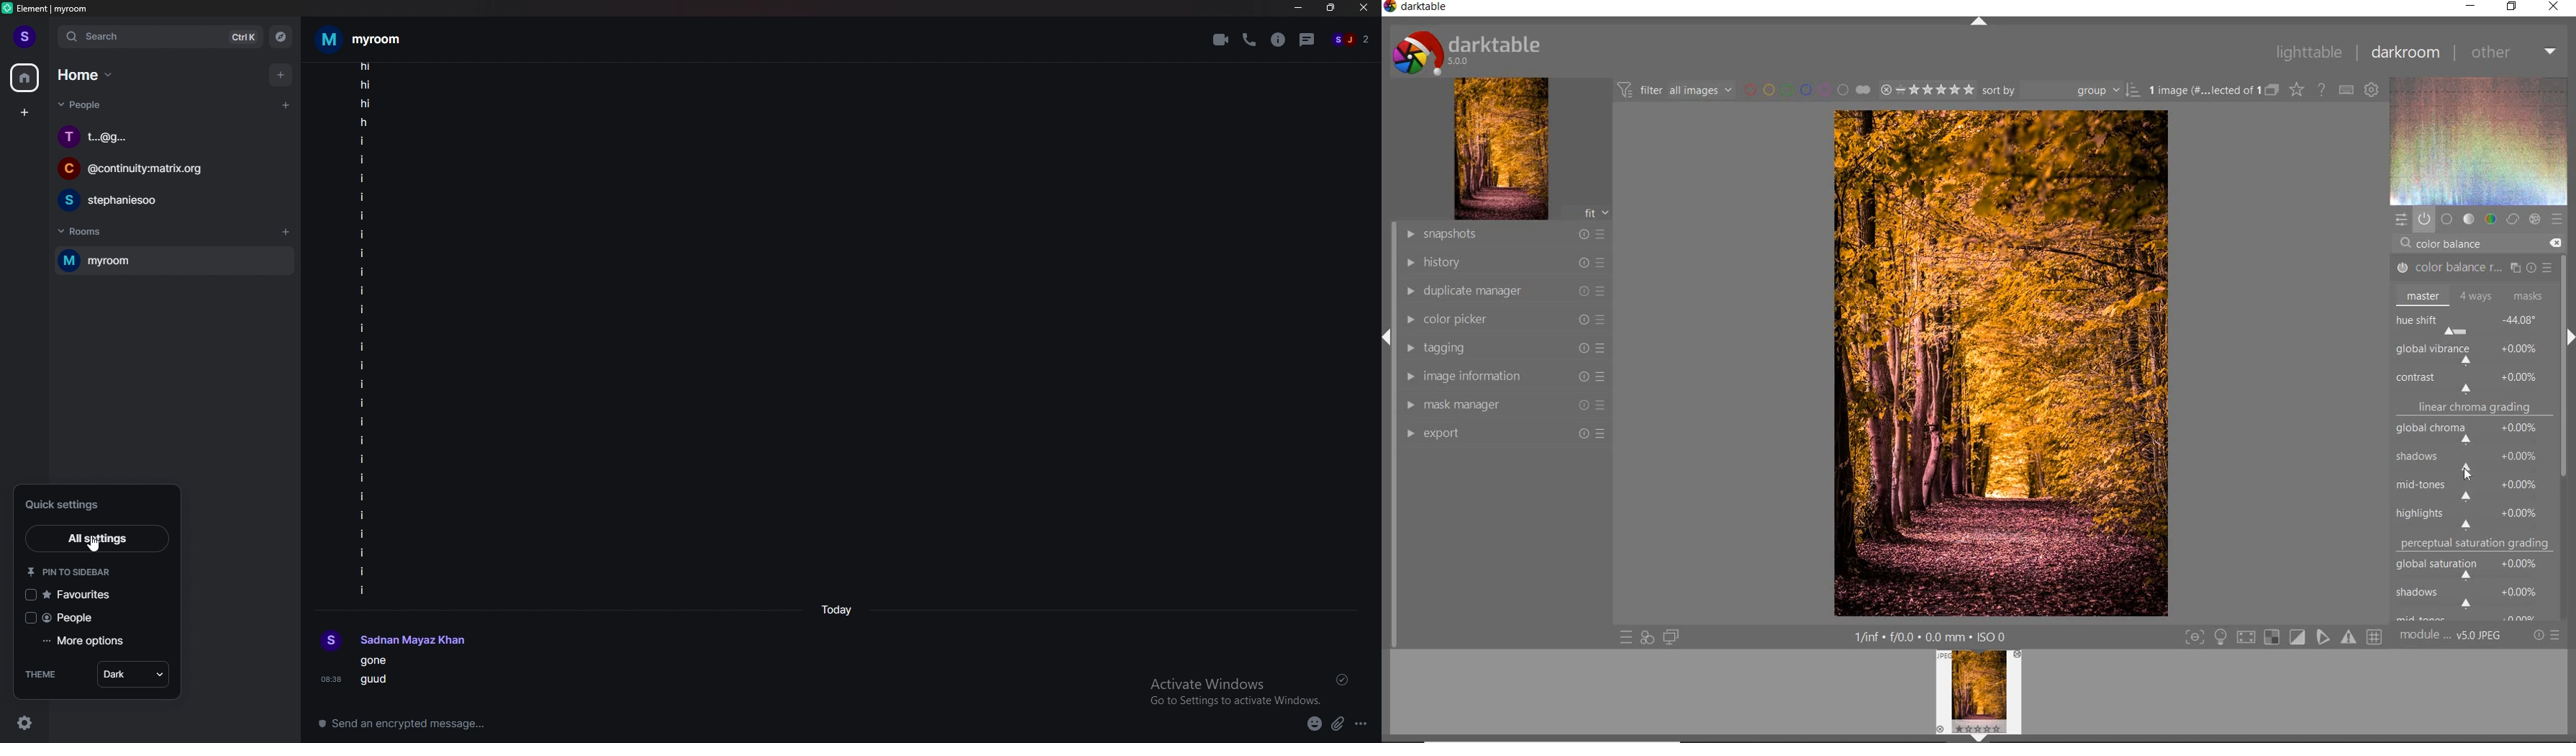  Describe the element at coordinates (70, 570) in the screenshot. I see `pin to sidebar` at that location.